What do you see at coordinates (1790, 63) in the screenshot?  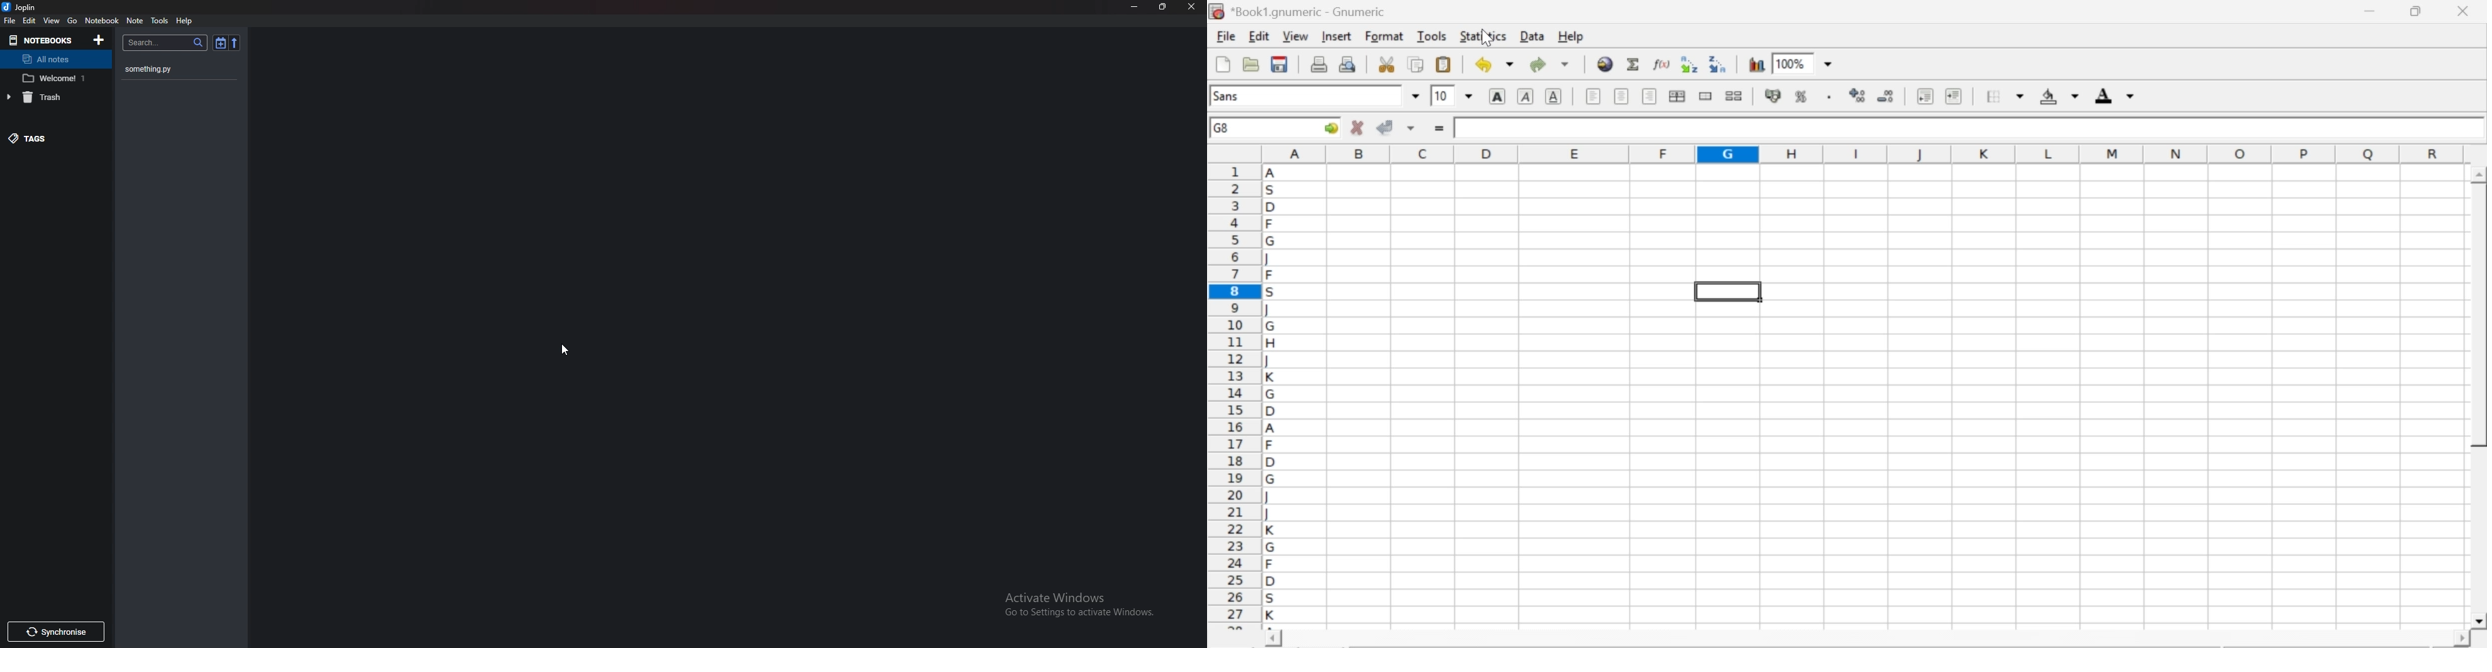 I see `100%` at bounding box center [1790, 63].